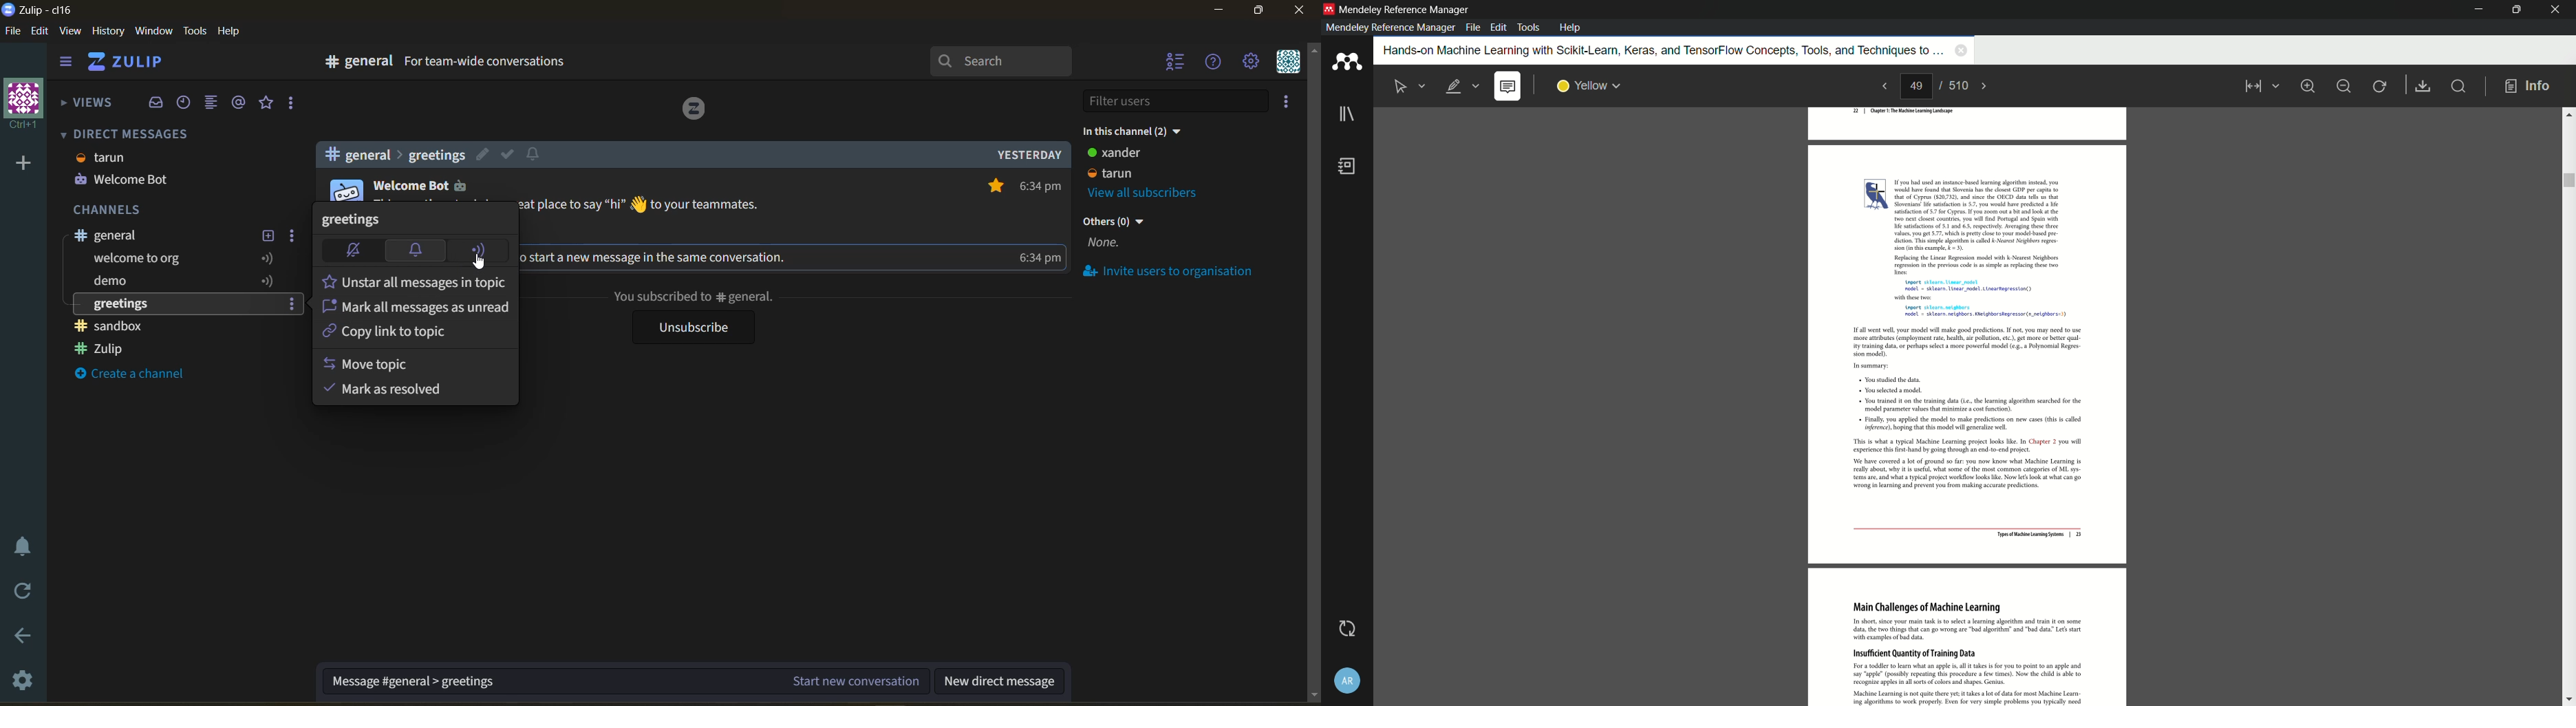  I want to click on tools menu, so click(1530, 26).